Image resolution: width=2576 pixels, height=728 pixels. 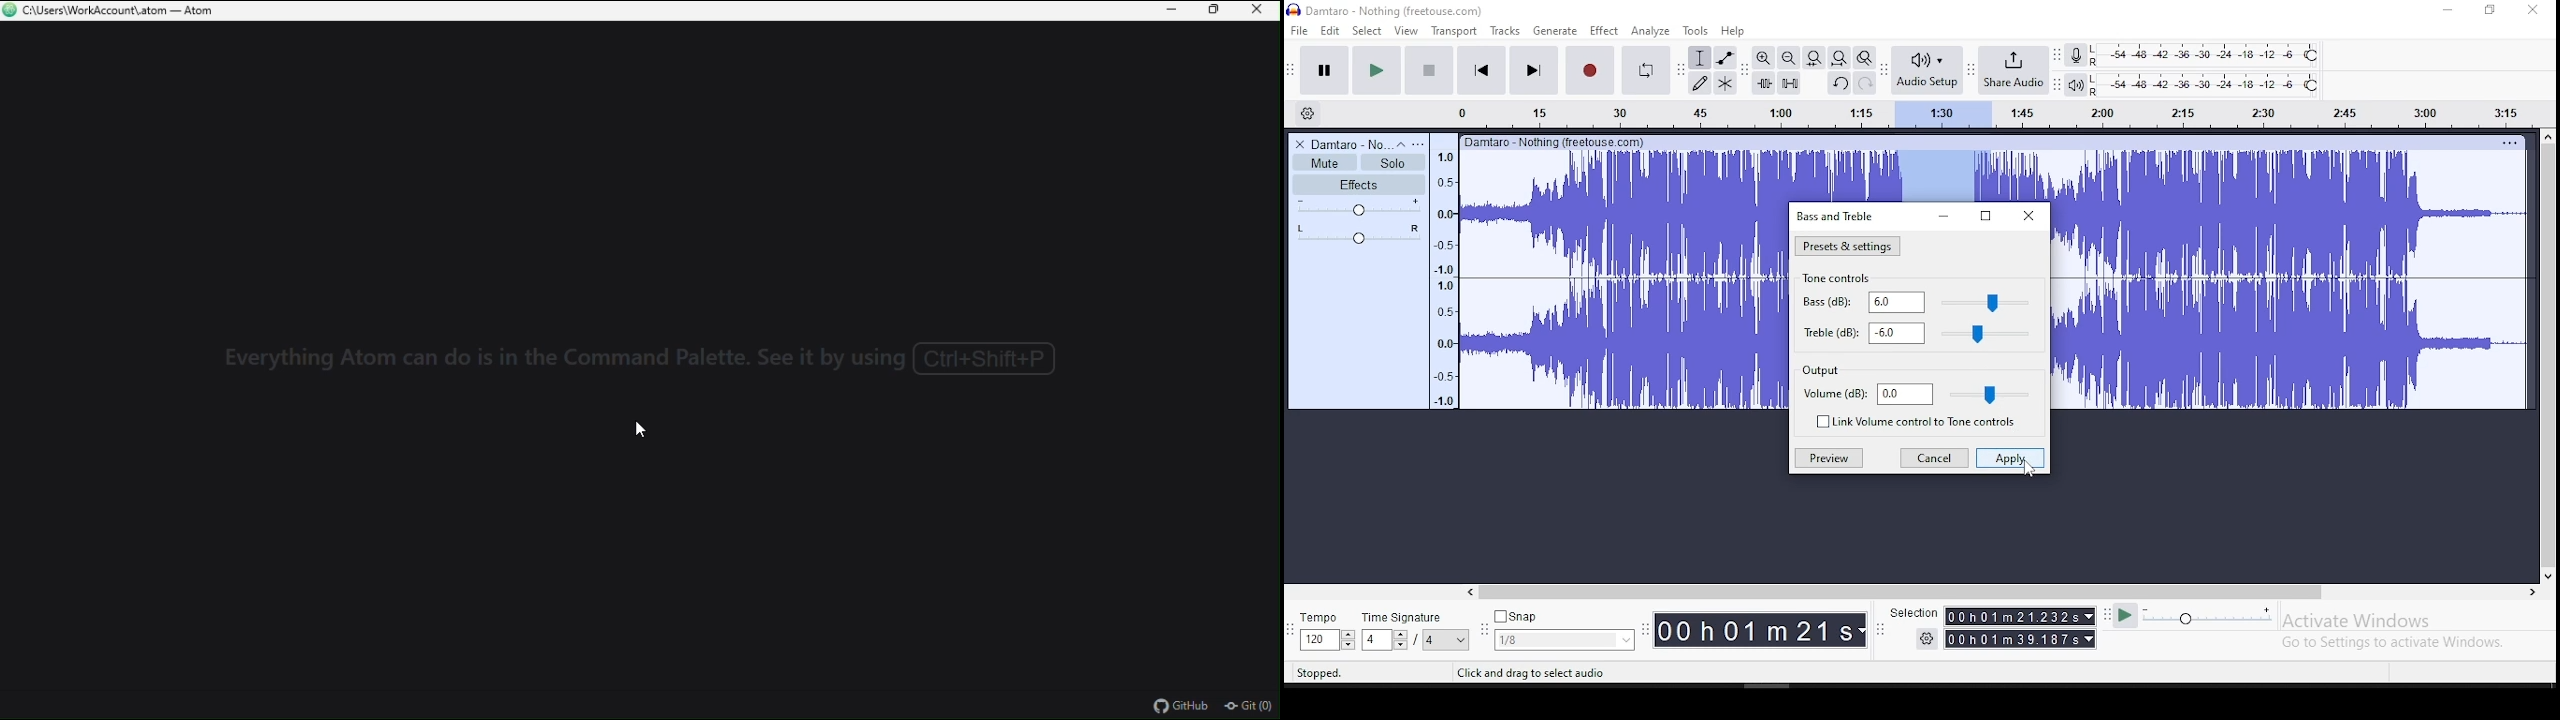 I want to click on , so click(x=2056, y=83).